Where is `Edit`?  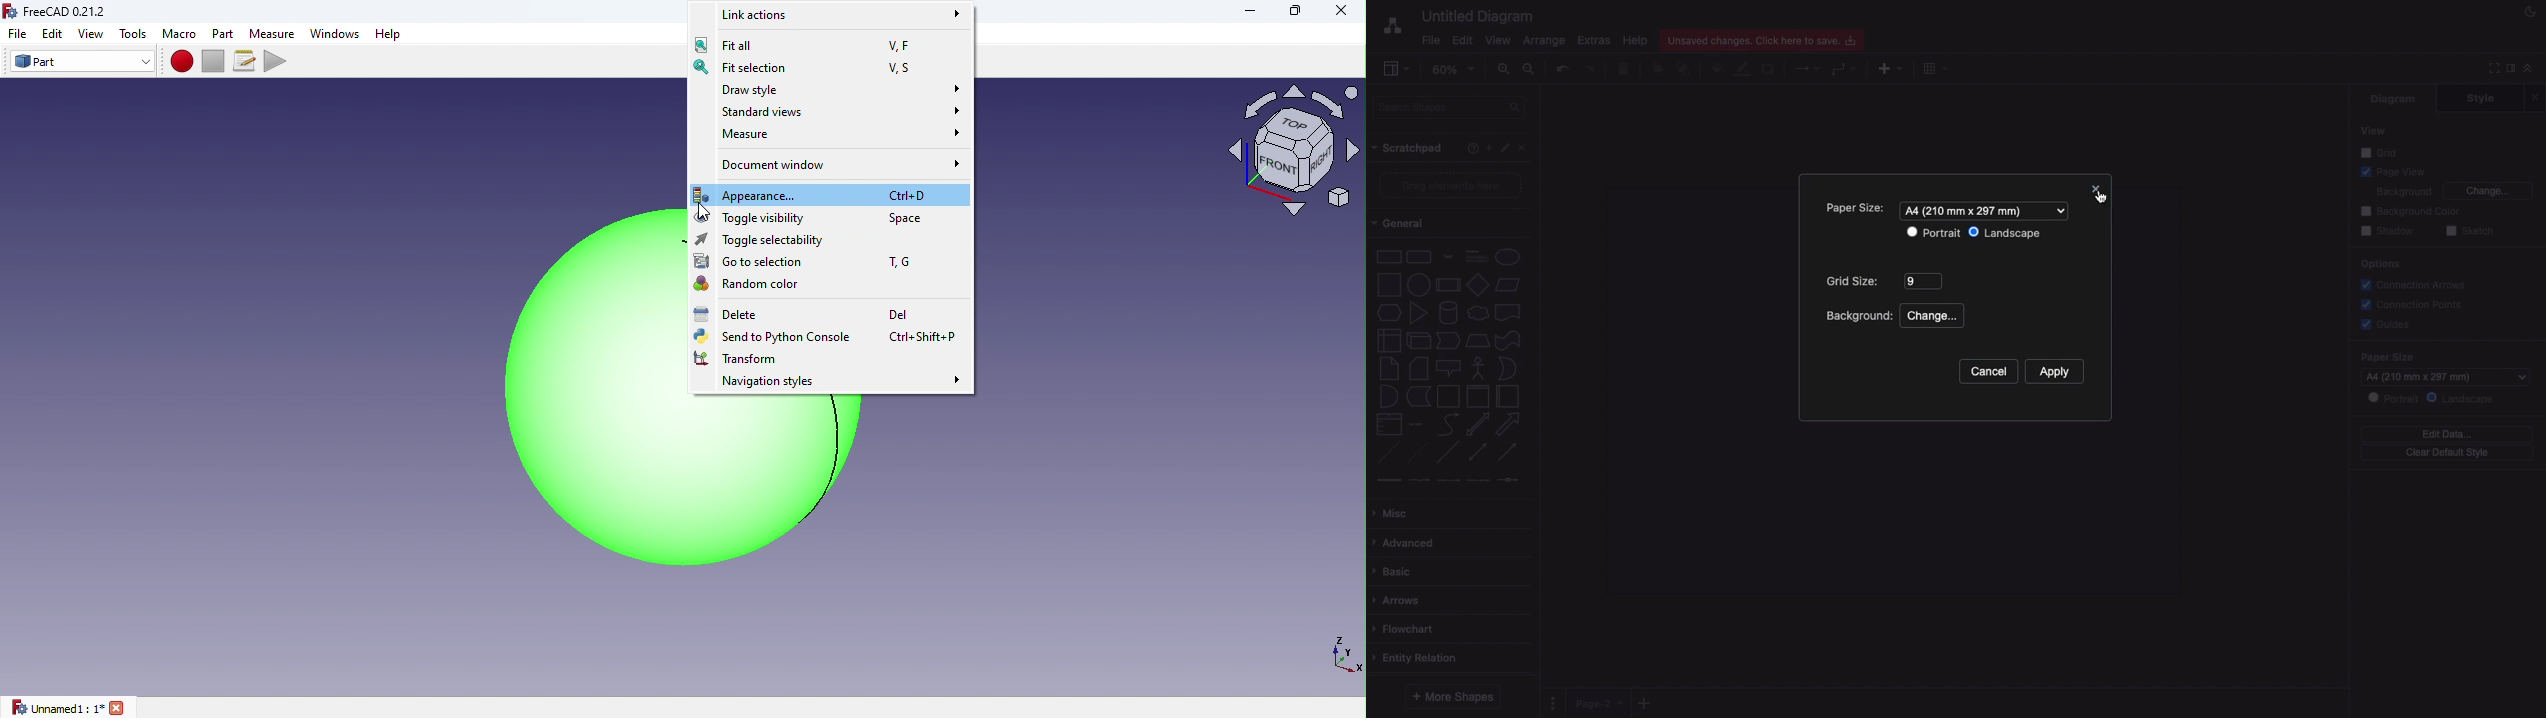 Edit is located at coordinates (1463, 39).